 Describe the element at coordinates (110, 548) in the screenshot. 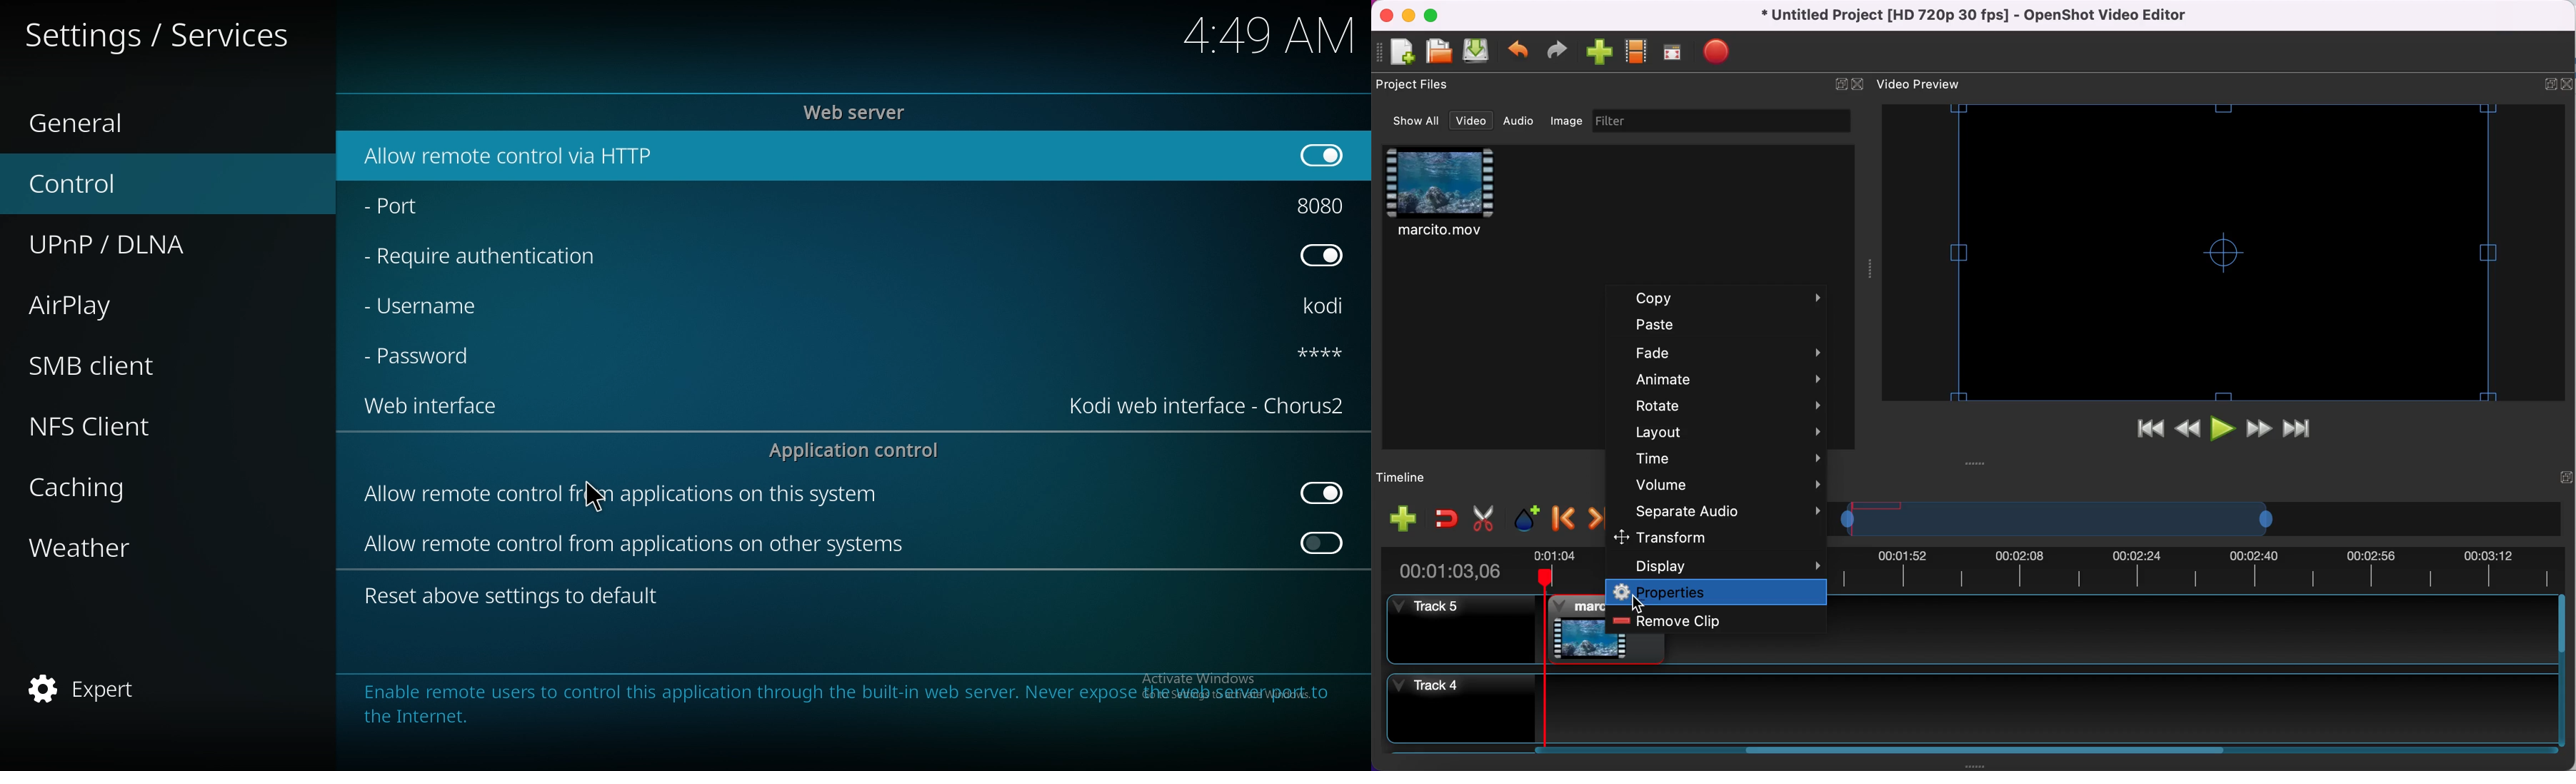

I see `weather` at that location.